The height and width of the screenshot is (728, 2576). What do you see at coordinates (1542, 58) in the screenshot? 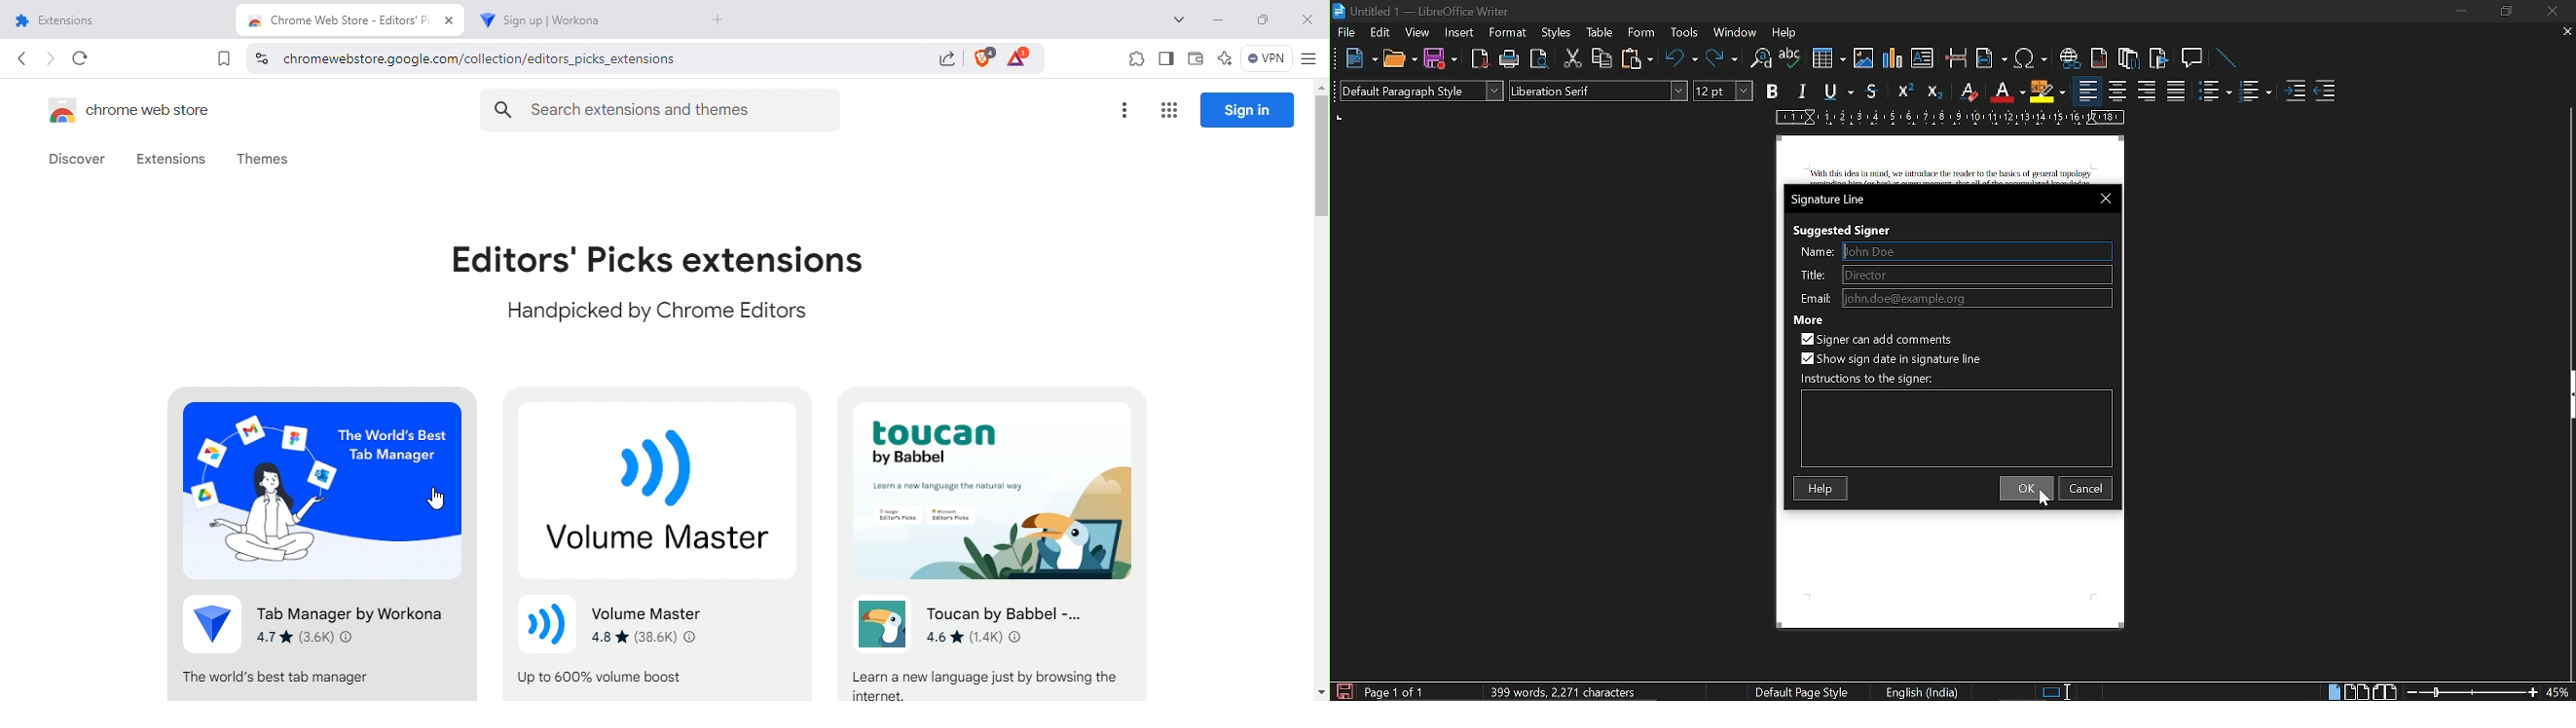
I see `toggle print preview` at bounding box center [1542, 58].